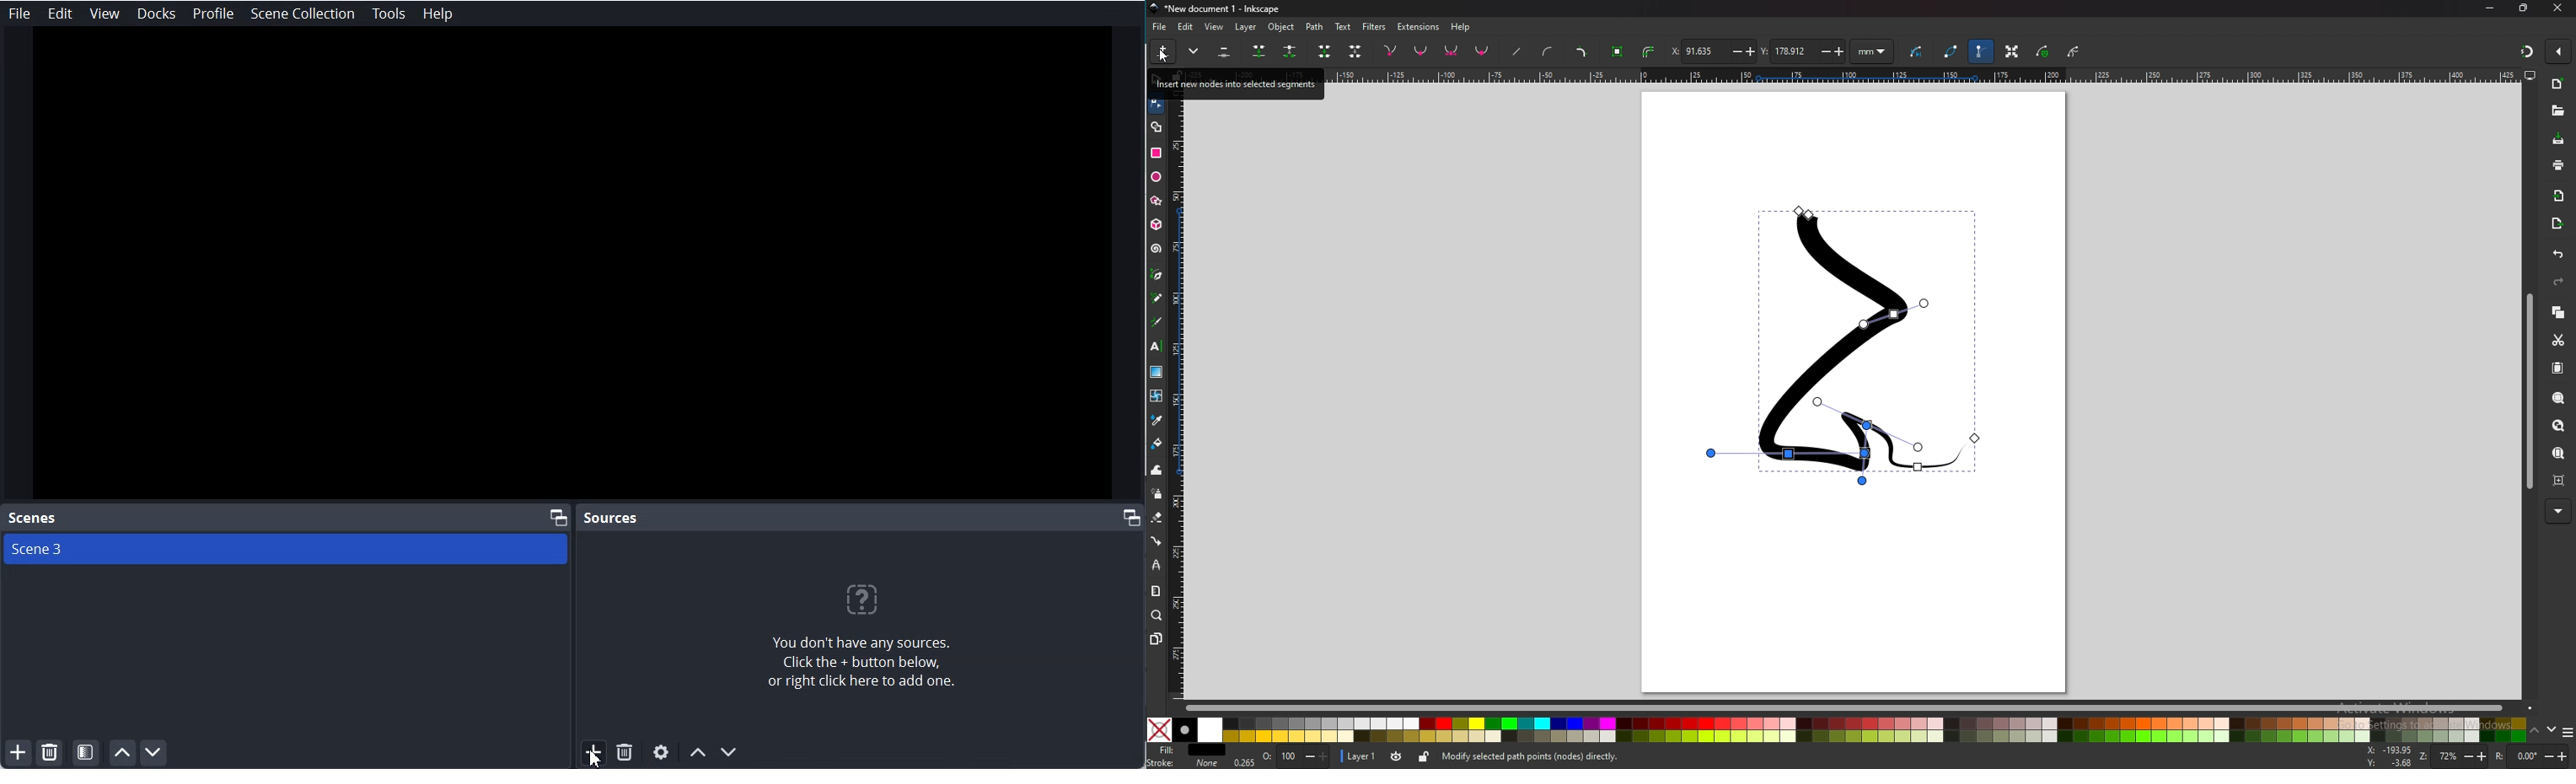  What do you see at coordinates (157, 13) in the screenshot?
I see `Docks` at bounding box center [157, 13].